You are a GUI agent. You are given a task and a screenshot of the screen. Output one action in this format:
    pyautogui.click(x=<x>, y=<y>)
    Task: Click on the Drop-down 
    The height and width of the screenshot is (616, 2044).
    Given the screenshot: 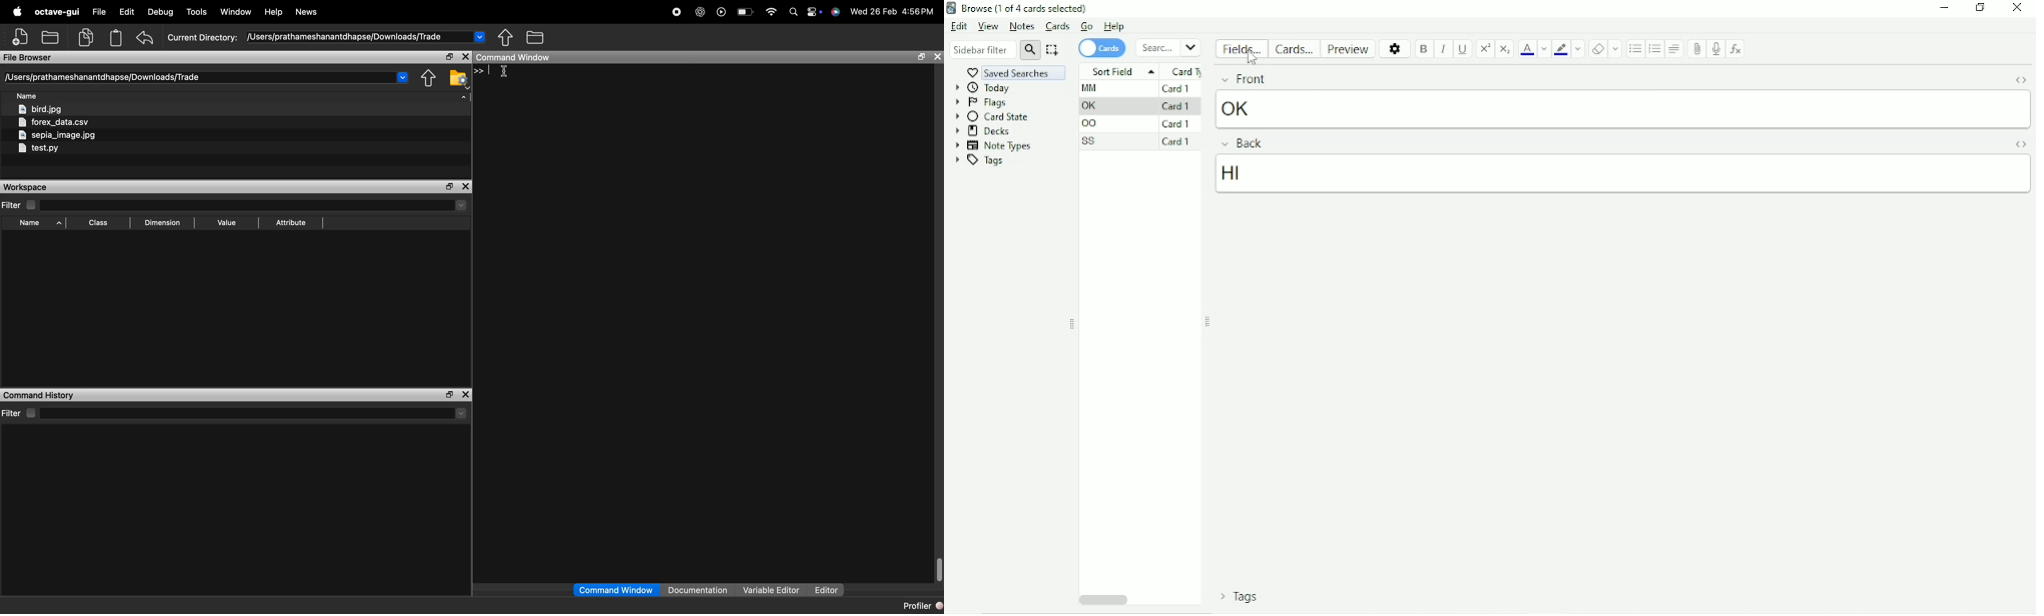 What is the action you would take?
    pyautogui.click(x=403, y=77)
    